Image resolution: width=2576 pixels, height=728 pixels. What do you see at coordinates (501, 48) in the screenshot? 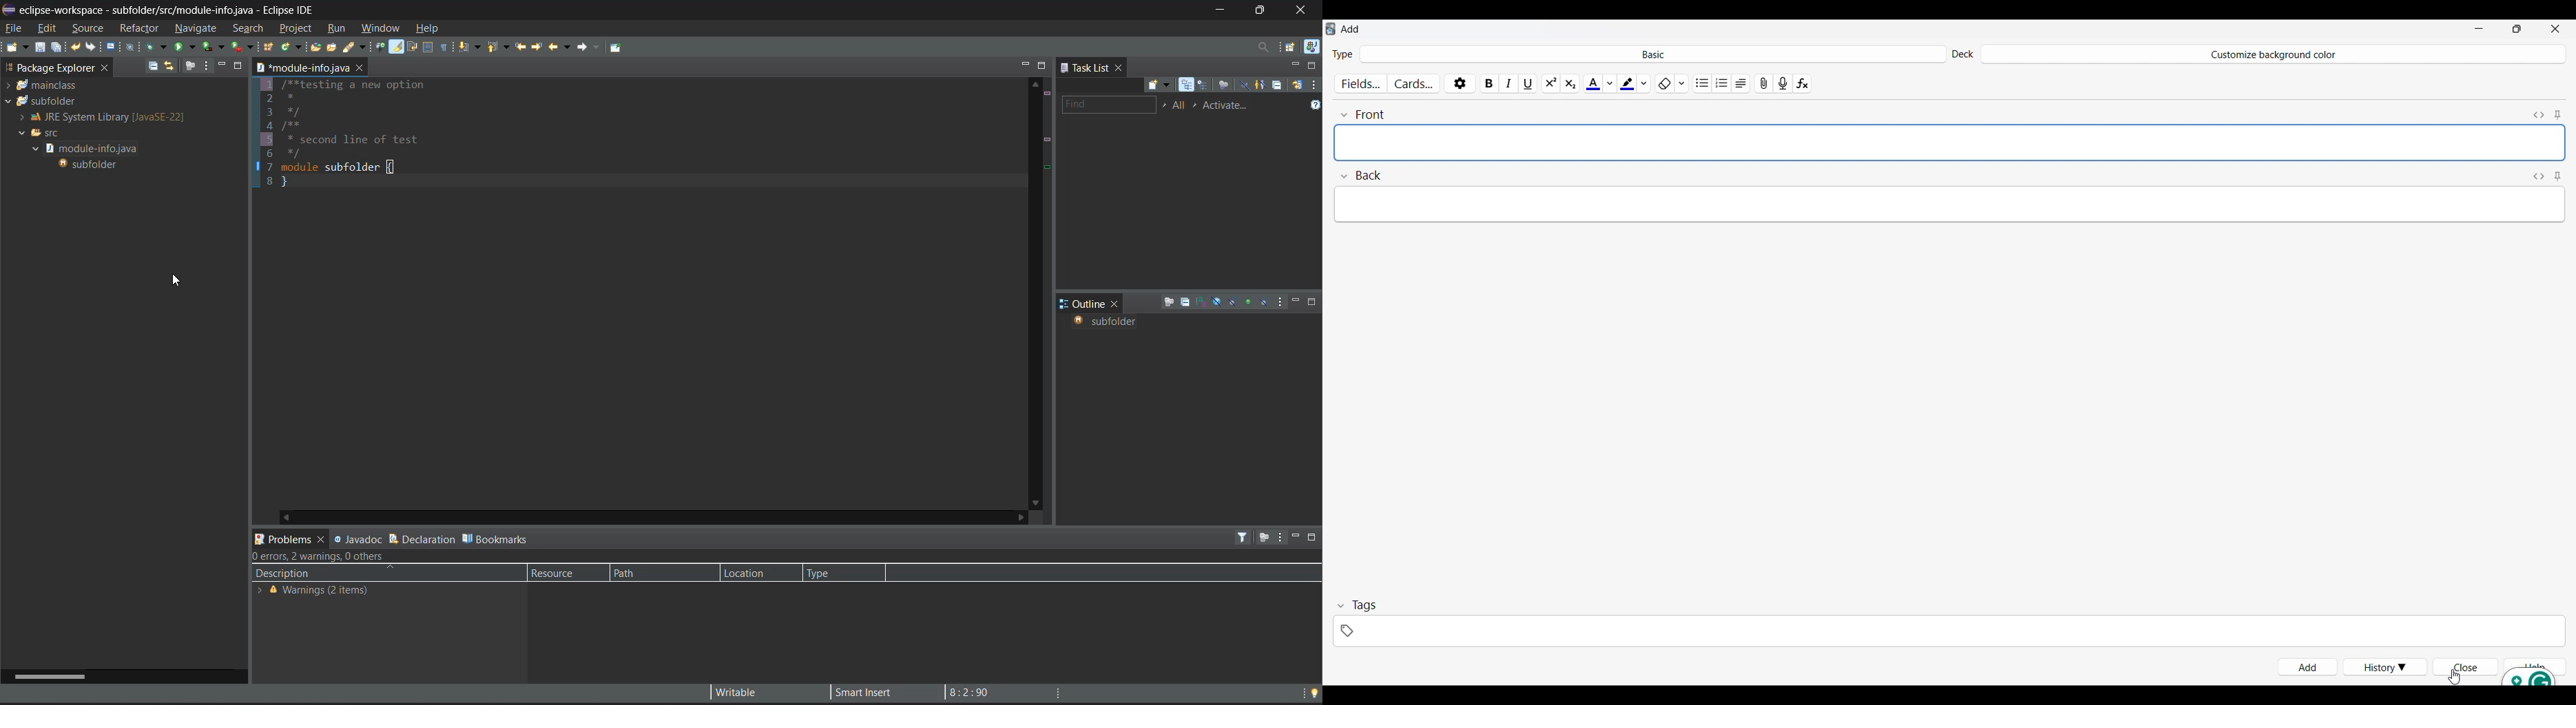
I see `previous annotation` at bounding box center [501, 48].